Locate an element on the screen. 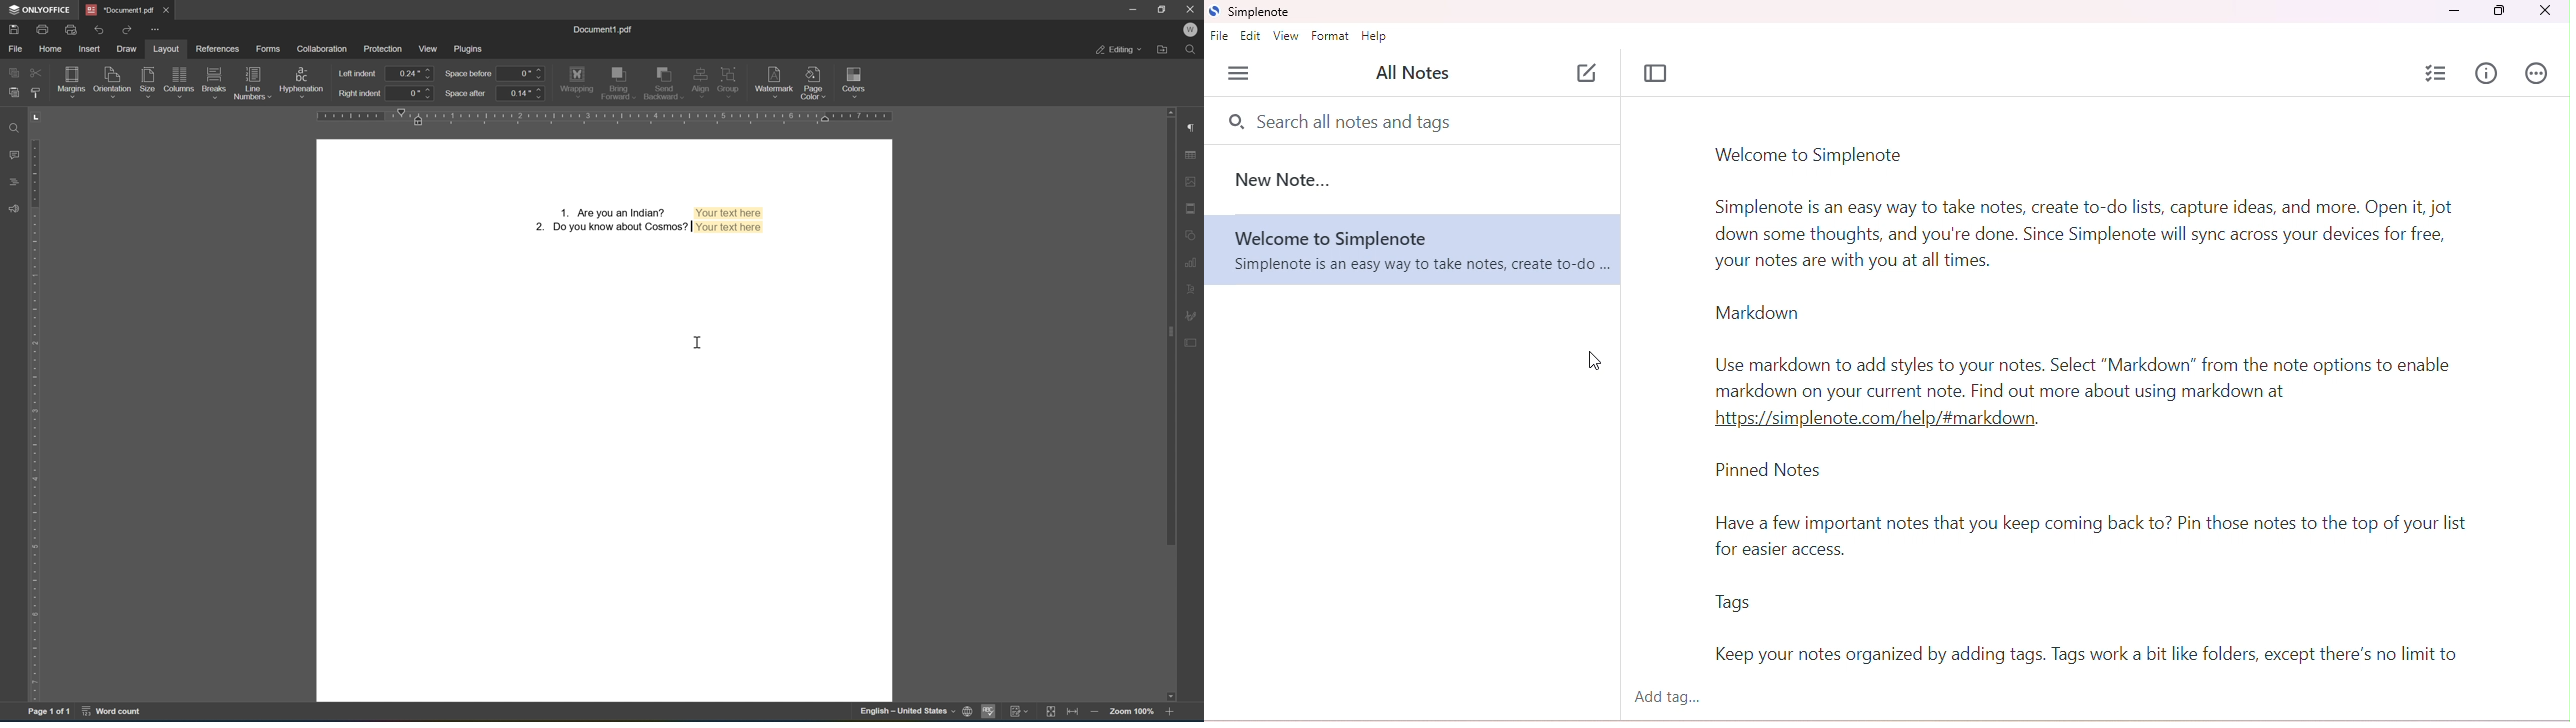 The image size is (2576, 728). view is located at coordinates (1287, 36).